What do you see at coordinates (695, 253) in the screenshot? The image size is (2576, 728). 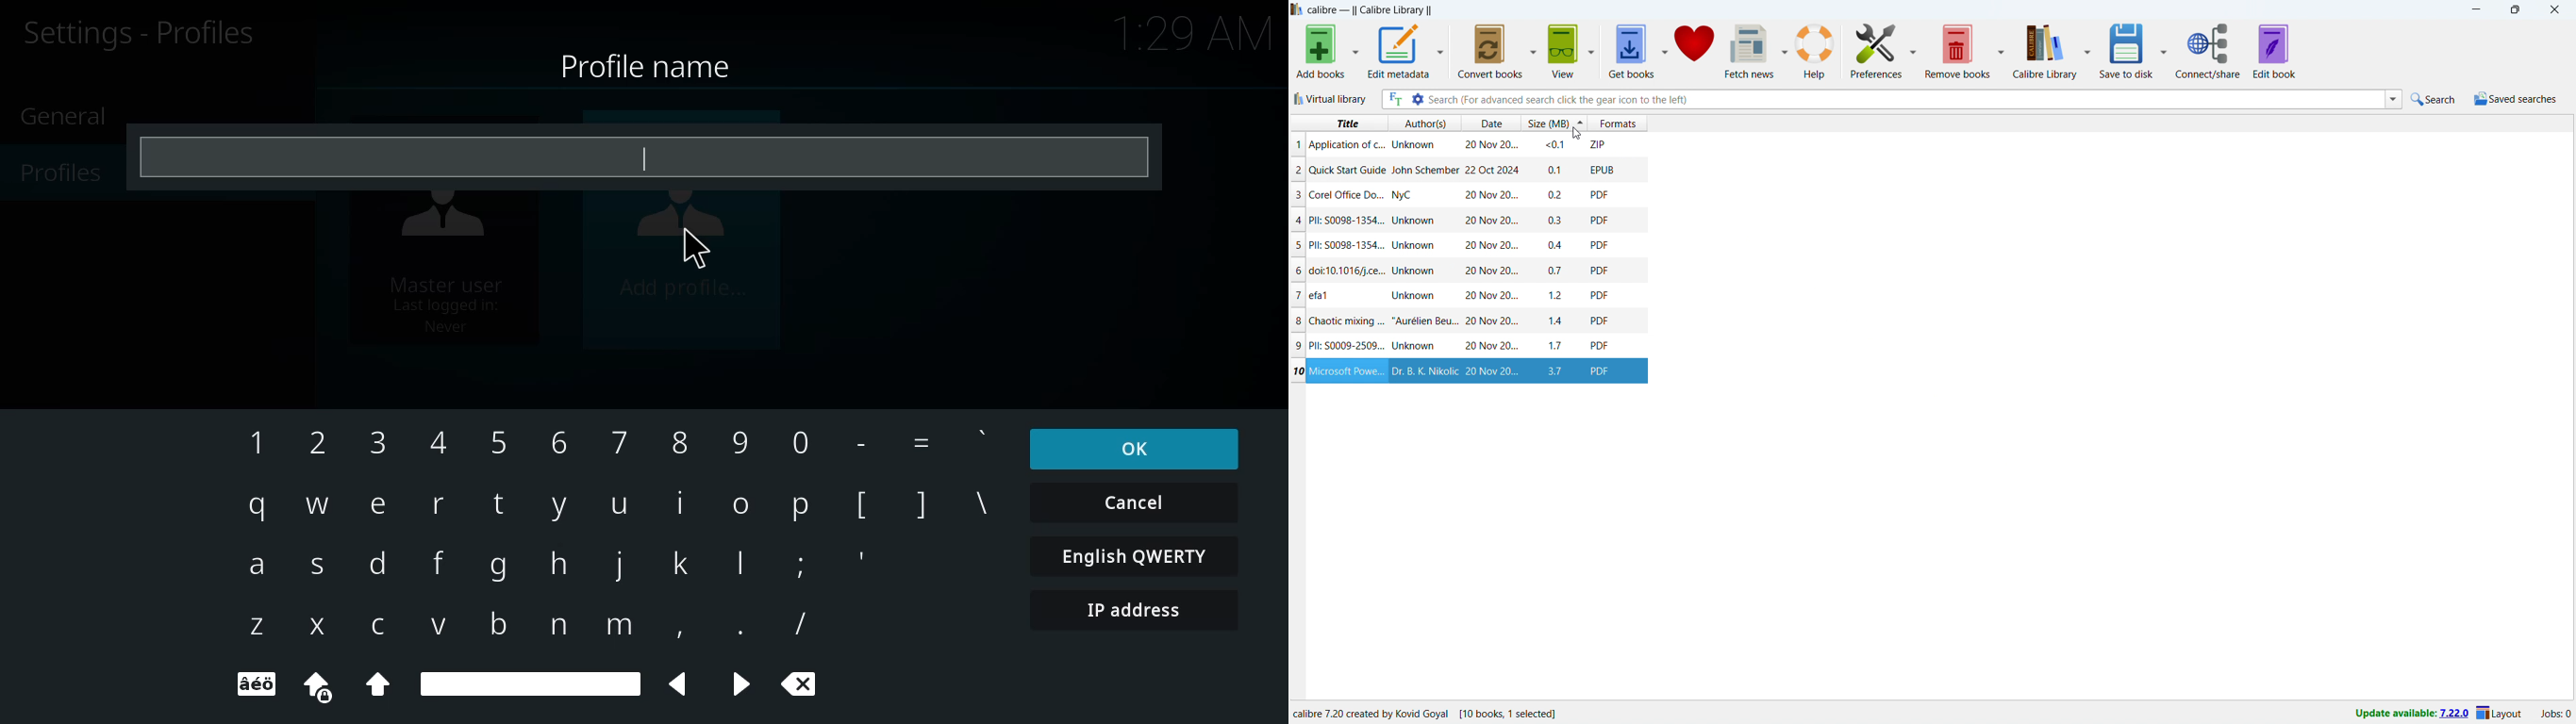 I see `cursor` at bounding box center [695, 253].